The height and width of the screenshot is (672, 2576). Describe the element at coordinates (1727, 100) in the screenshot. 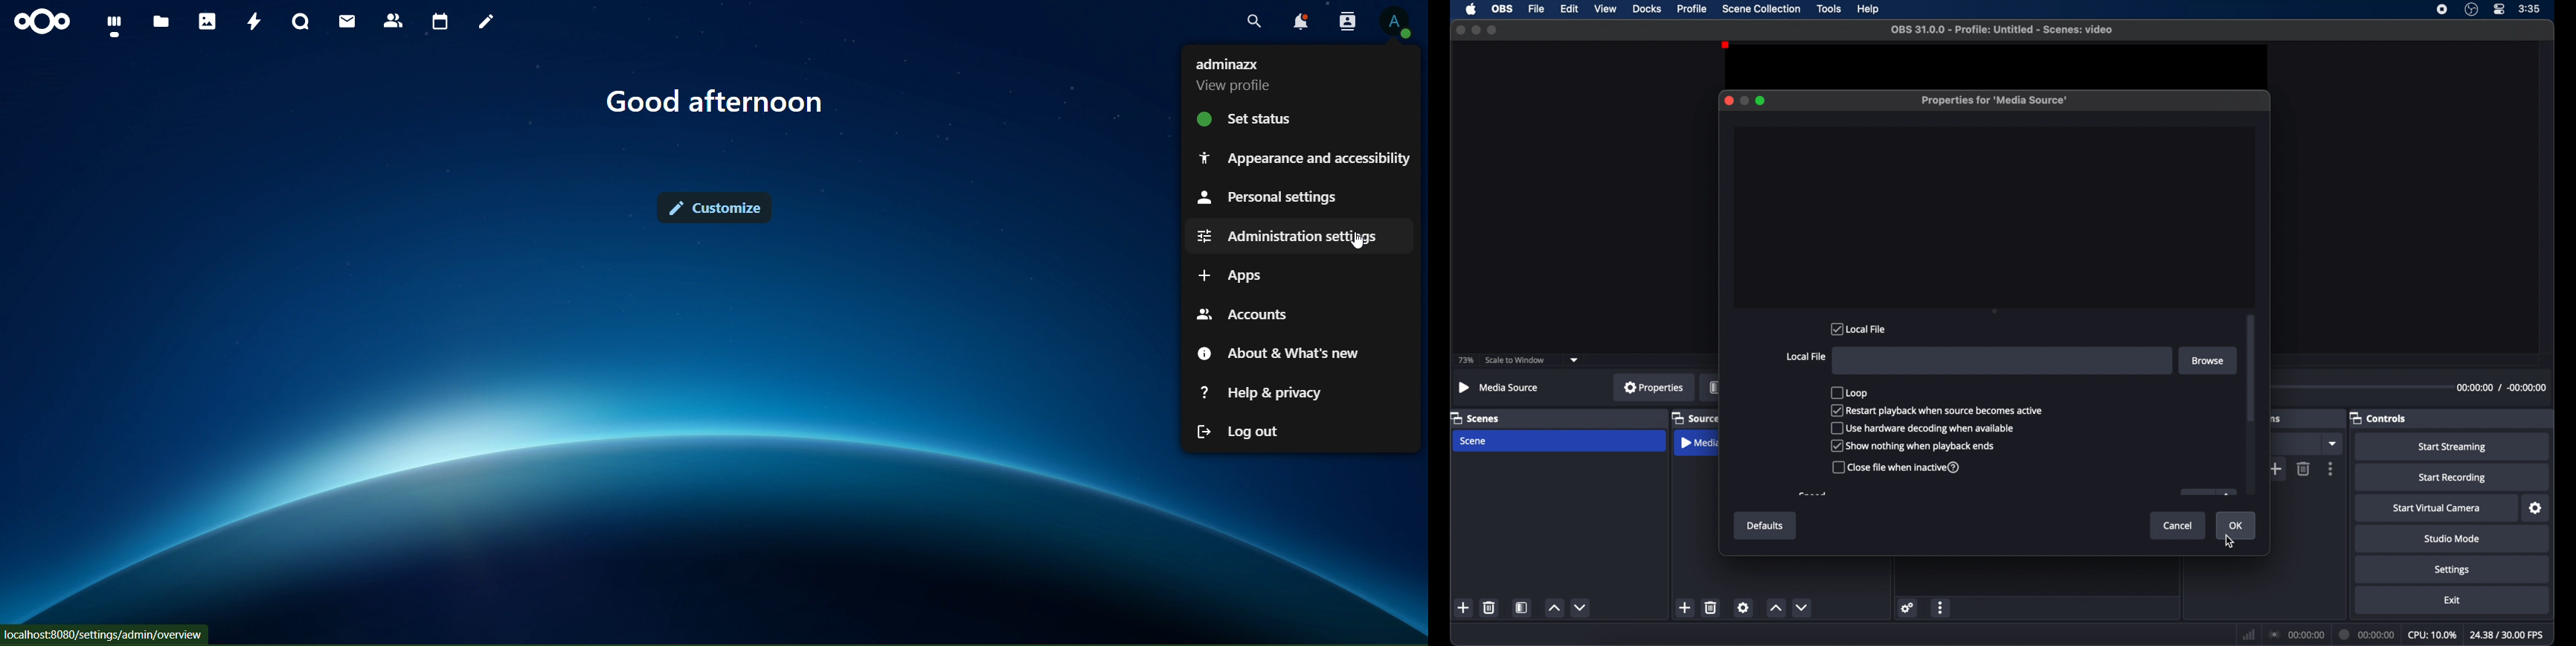

I see `close` at that location.